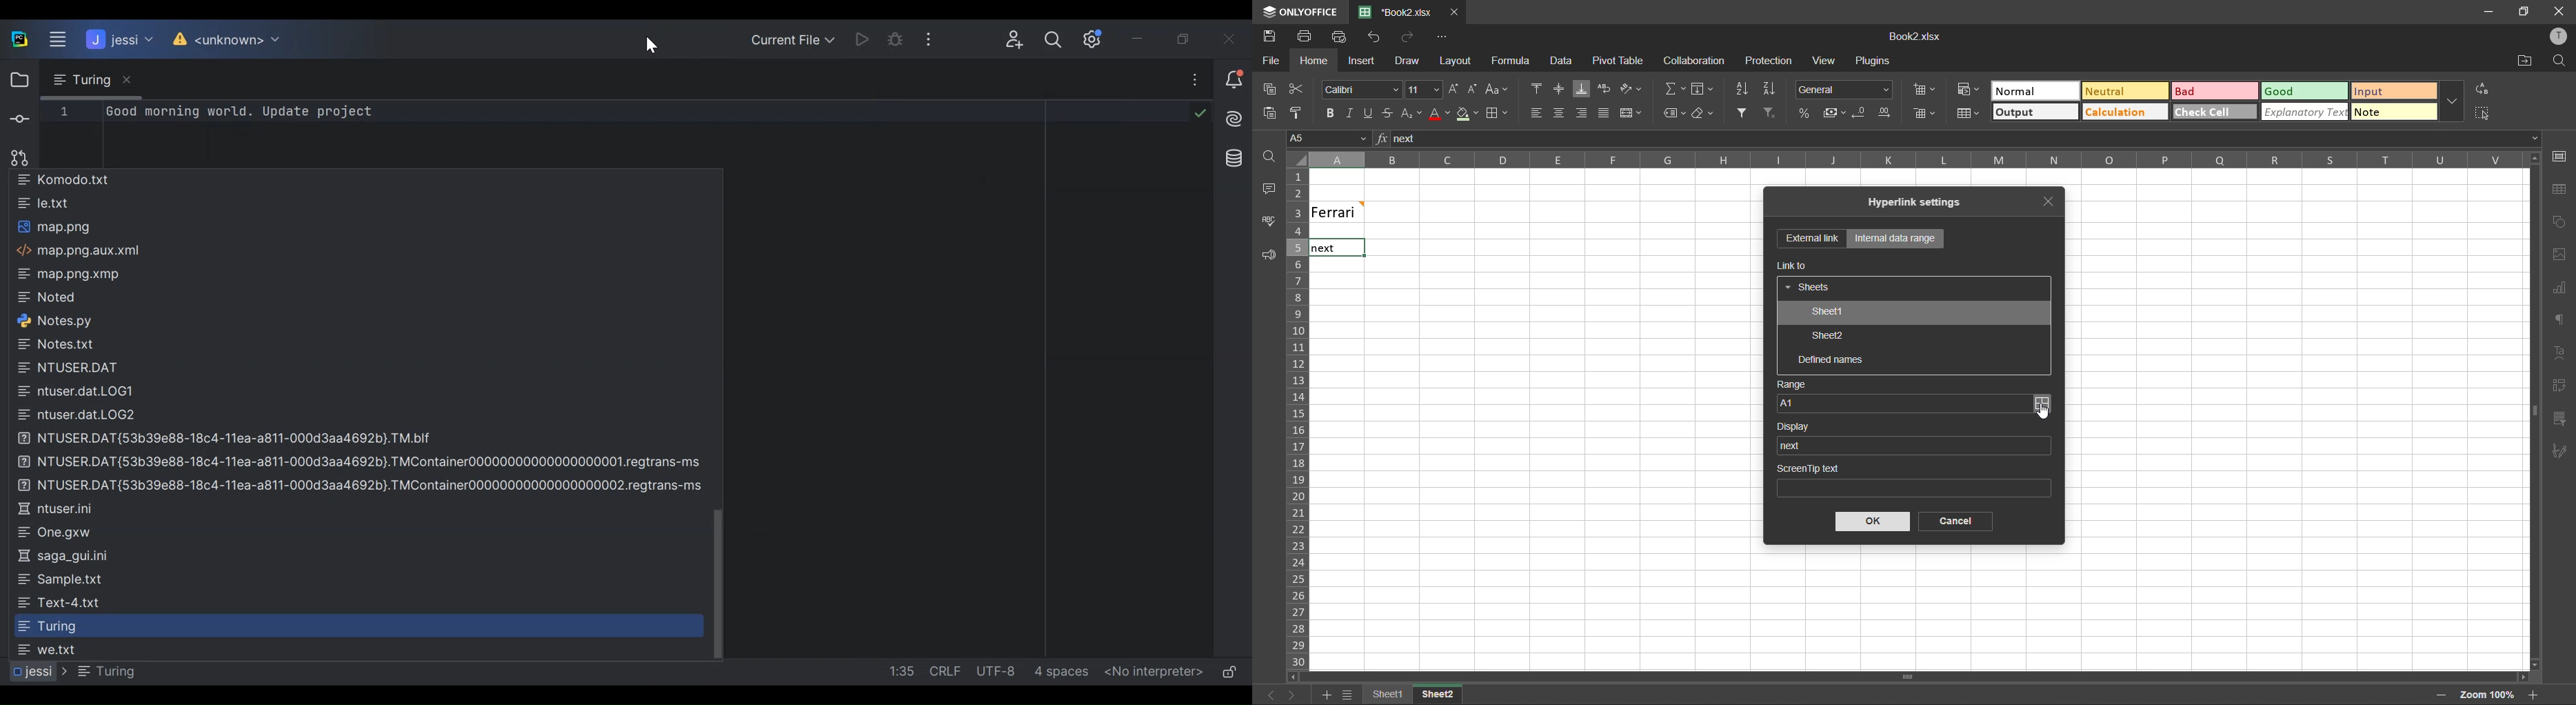 Image resolution: width=2576 pixels, height=728 pixels. Describe the element at coordinates (2557, 454) in the screenshot. I see `signature` at that location.